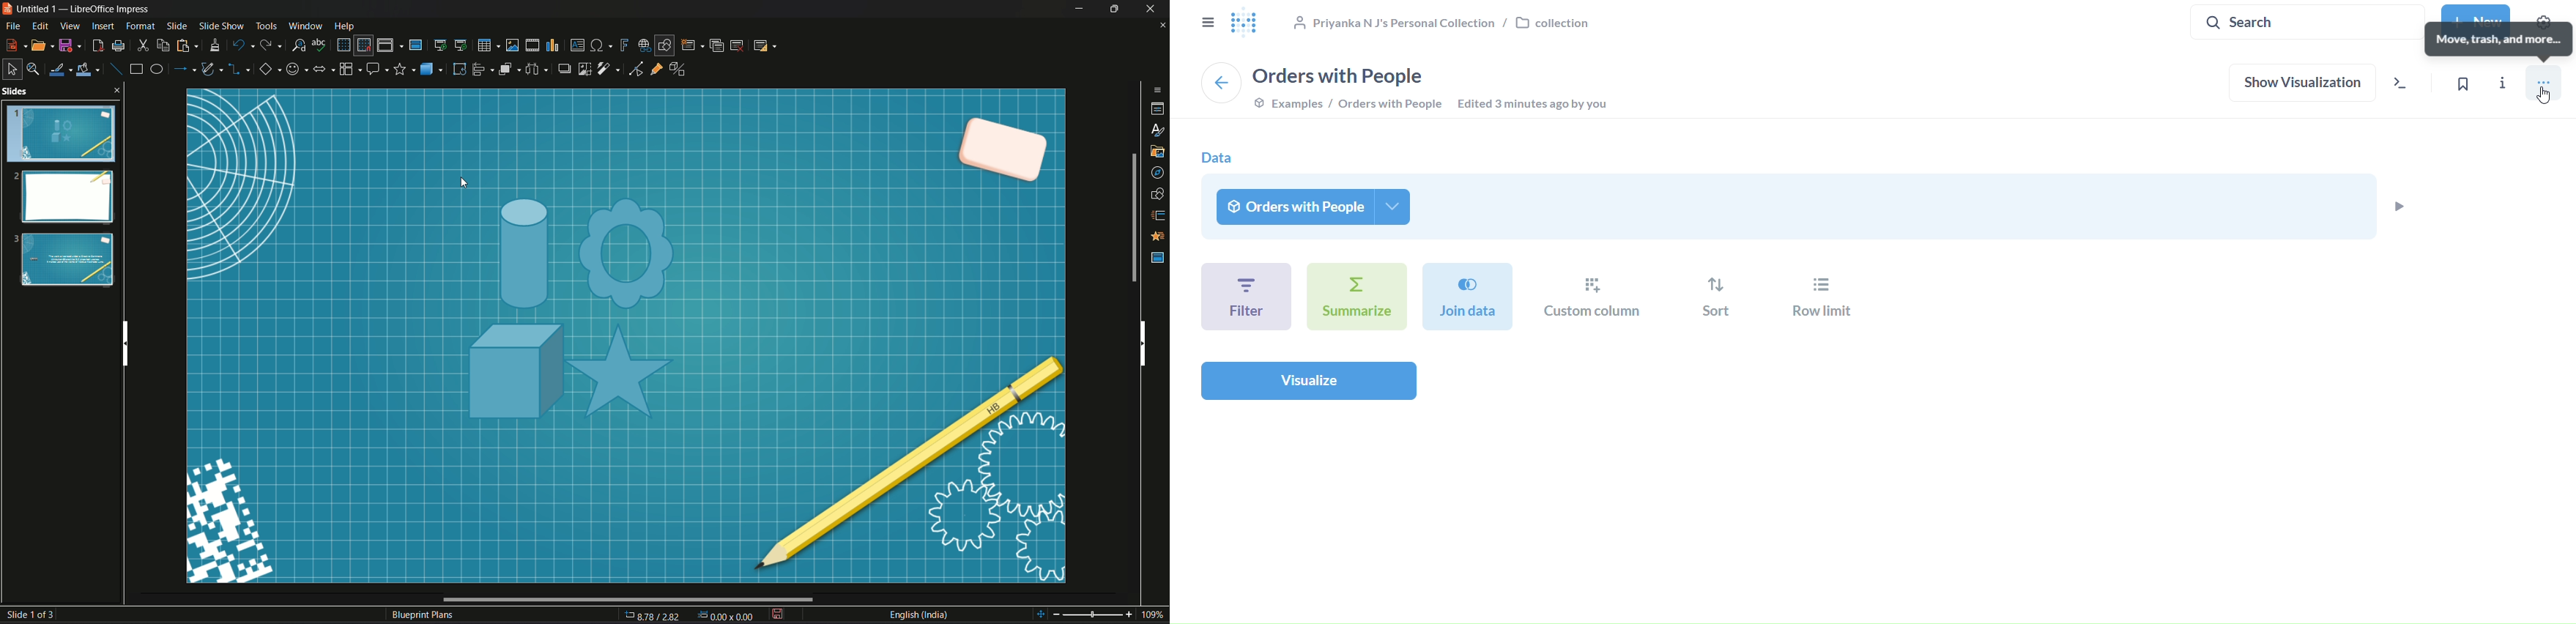 This screenshot has height=644, width=2576. What do you see at coordinates (656, 68) in the screenshot?
I see `gluepoint` at bounding box center [656, 68].